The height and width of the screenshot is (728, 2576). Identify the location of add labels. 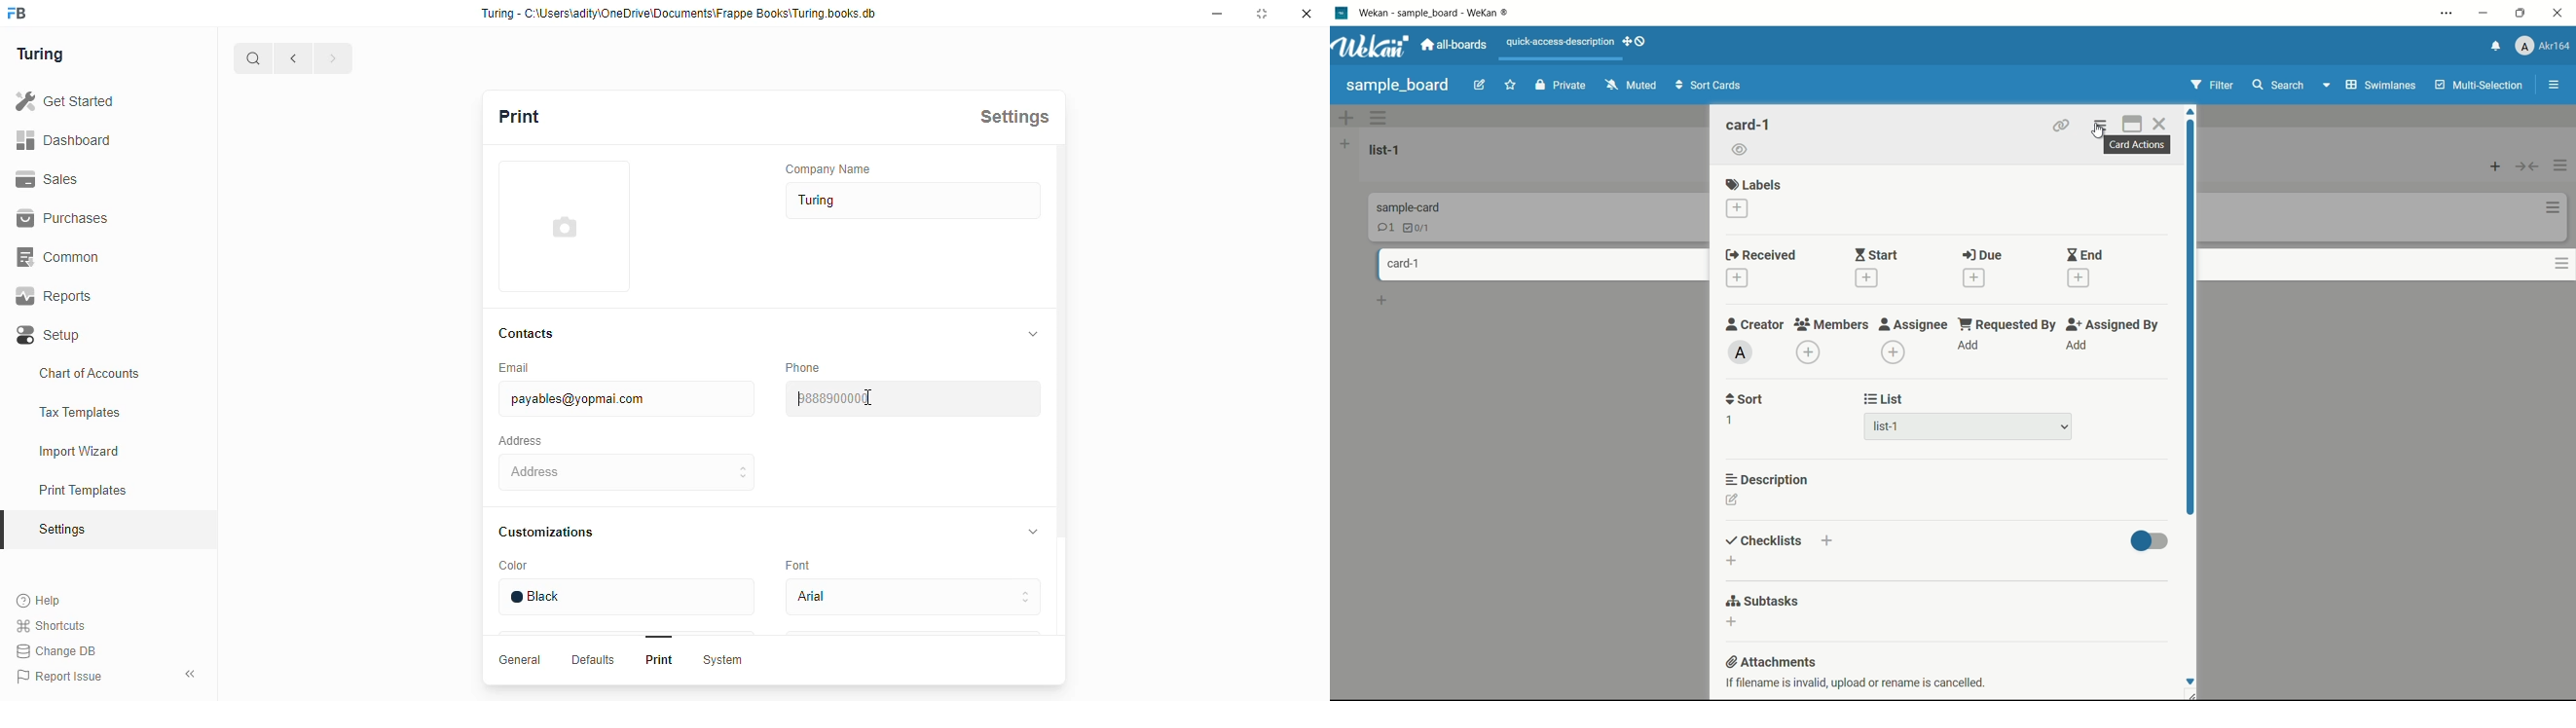
(1737, 208).